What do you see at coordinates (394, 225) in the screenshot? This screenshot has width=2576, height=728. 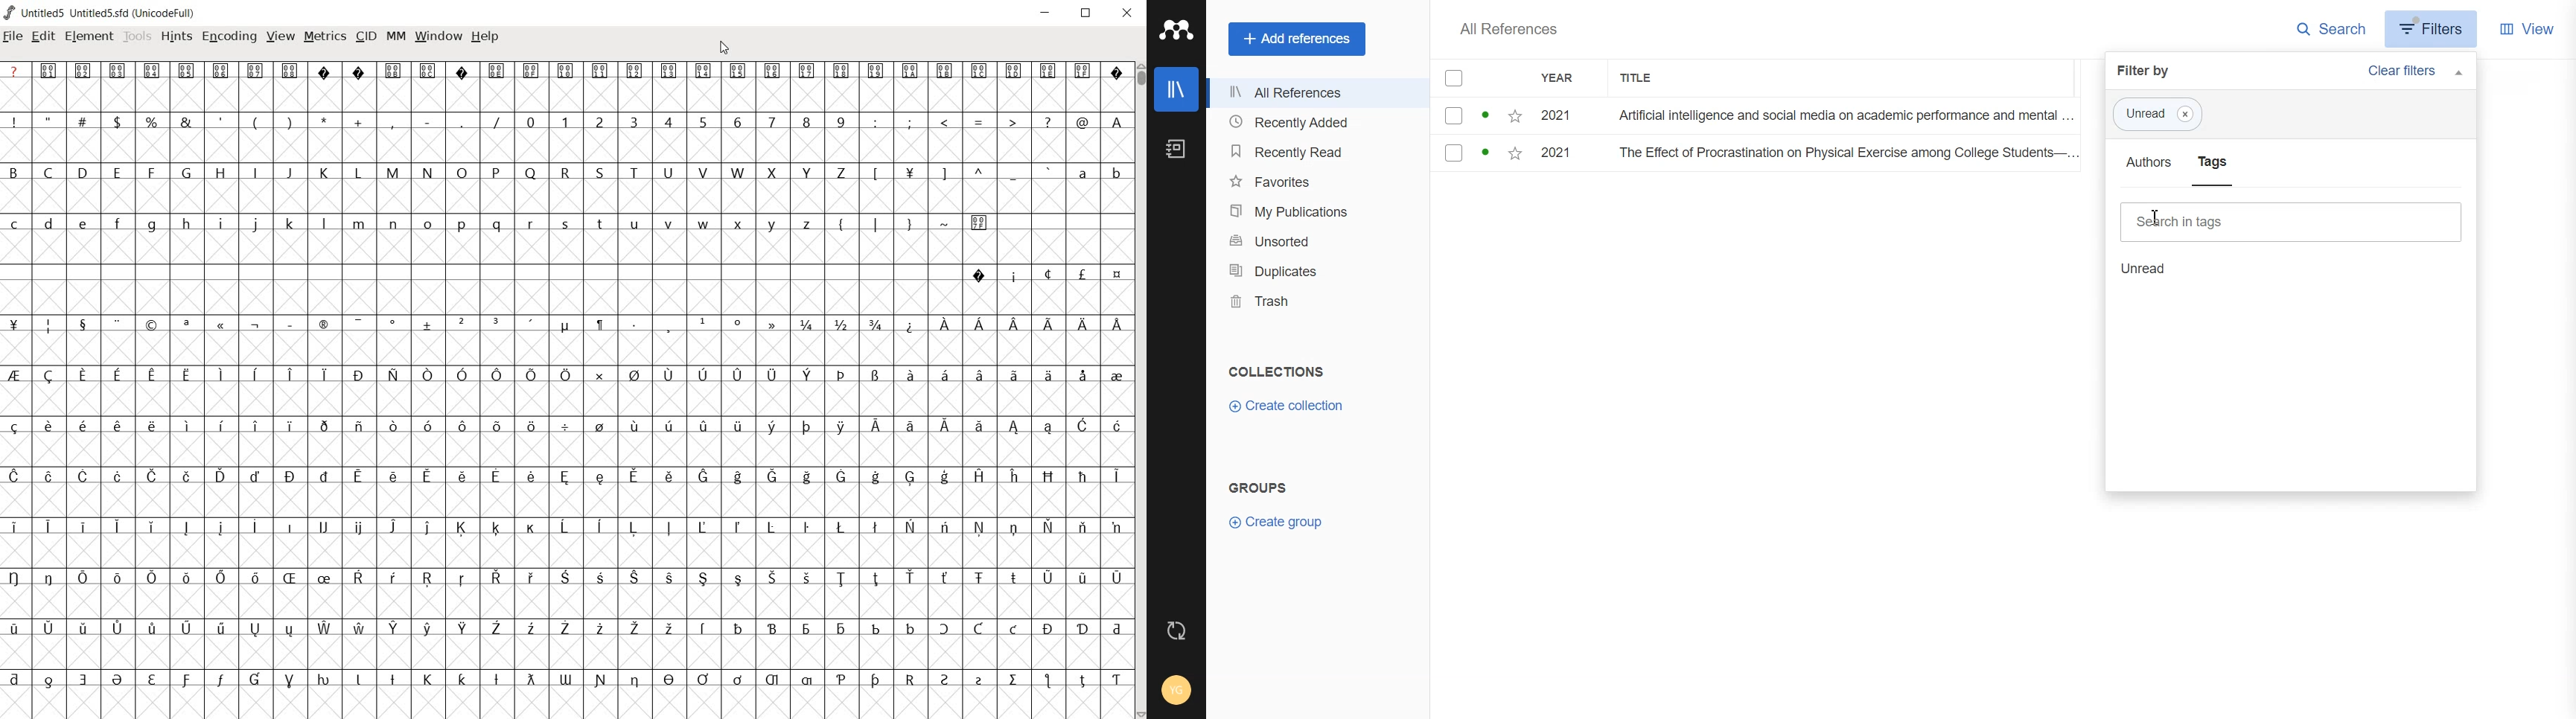 I see `n` at bounding box center [394, 225].